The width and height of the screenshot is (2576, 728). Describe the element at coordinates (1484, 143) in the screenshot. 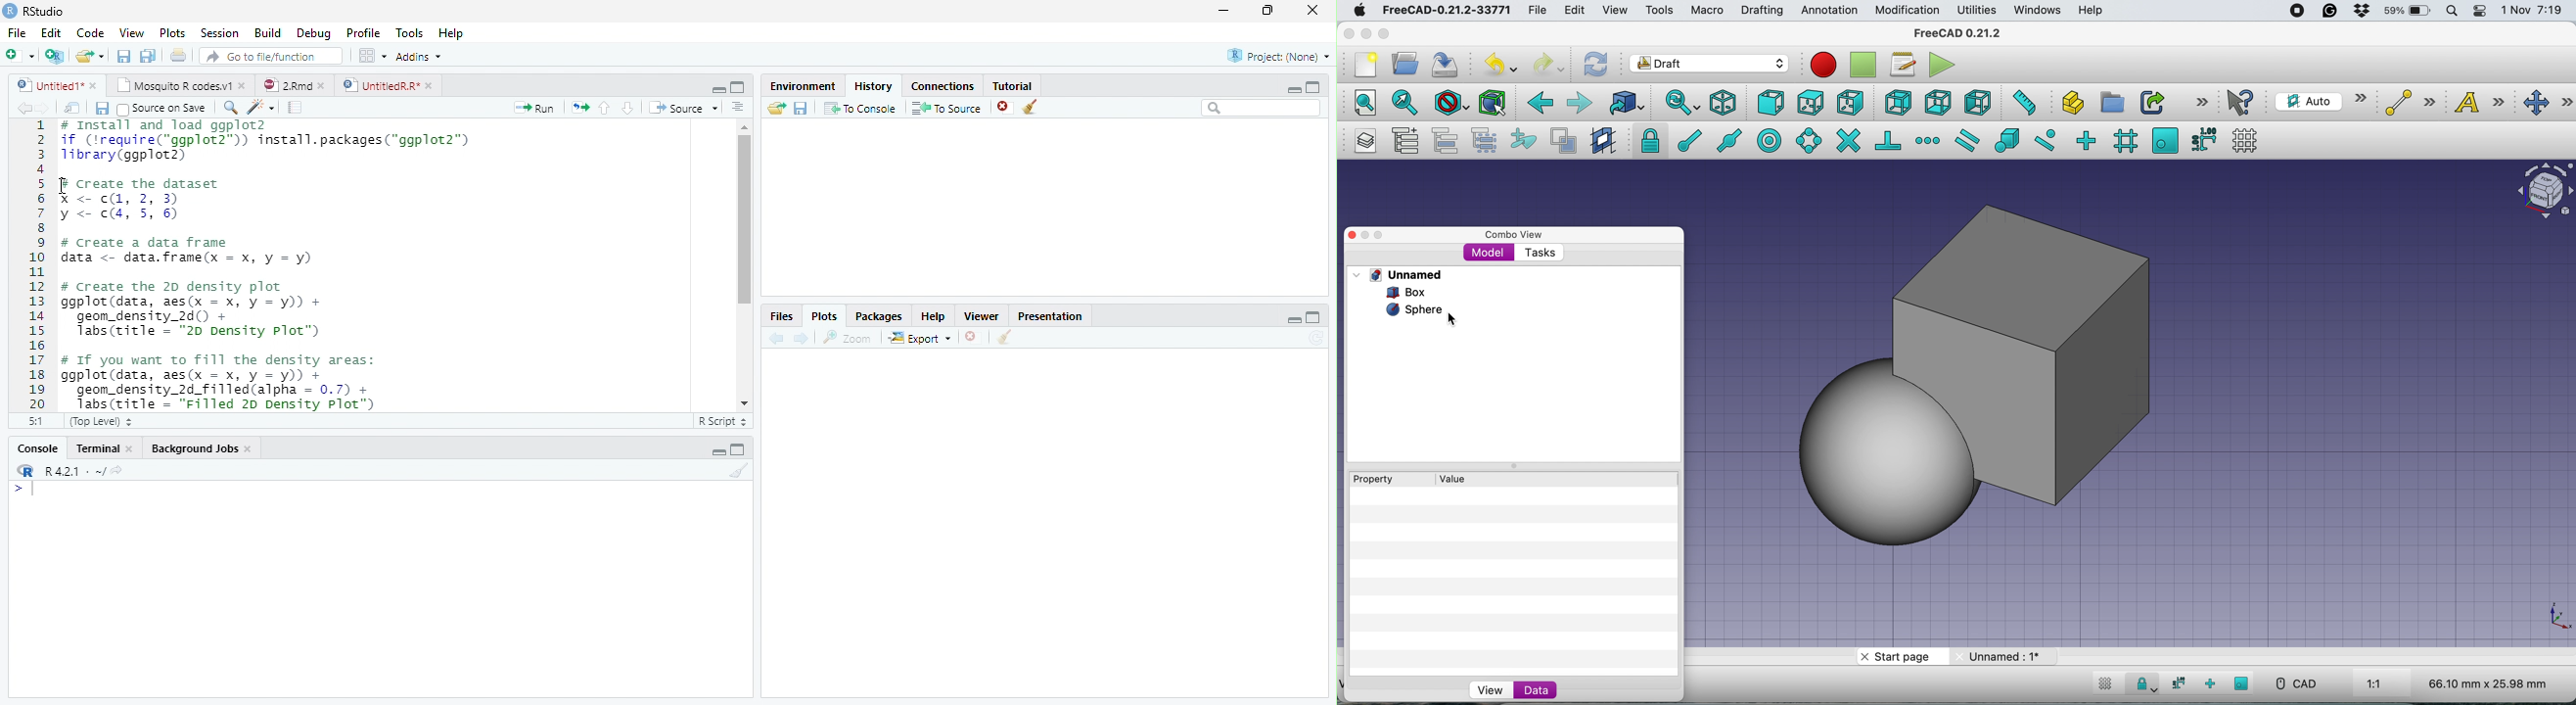

I see `select group` at that location.